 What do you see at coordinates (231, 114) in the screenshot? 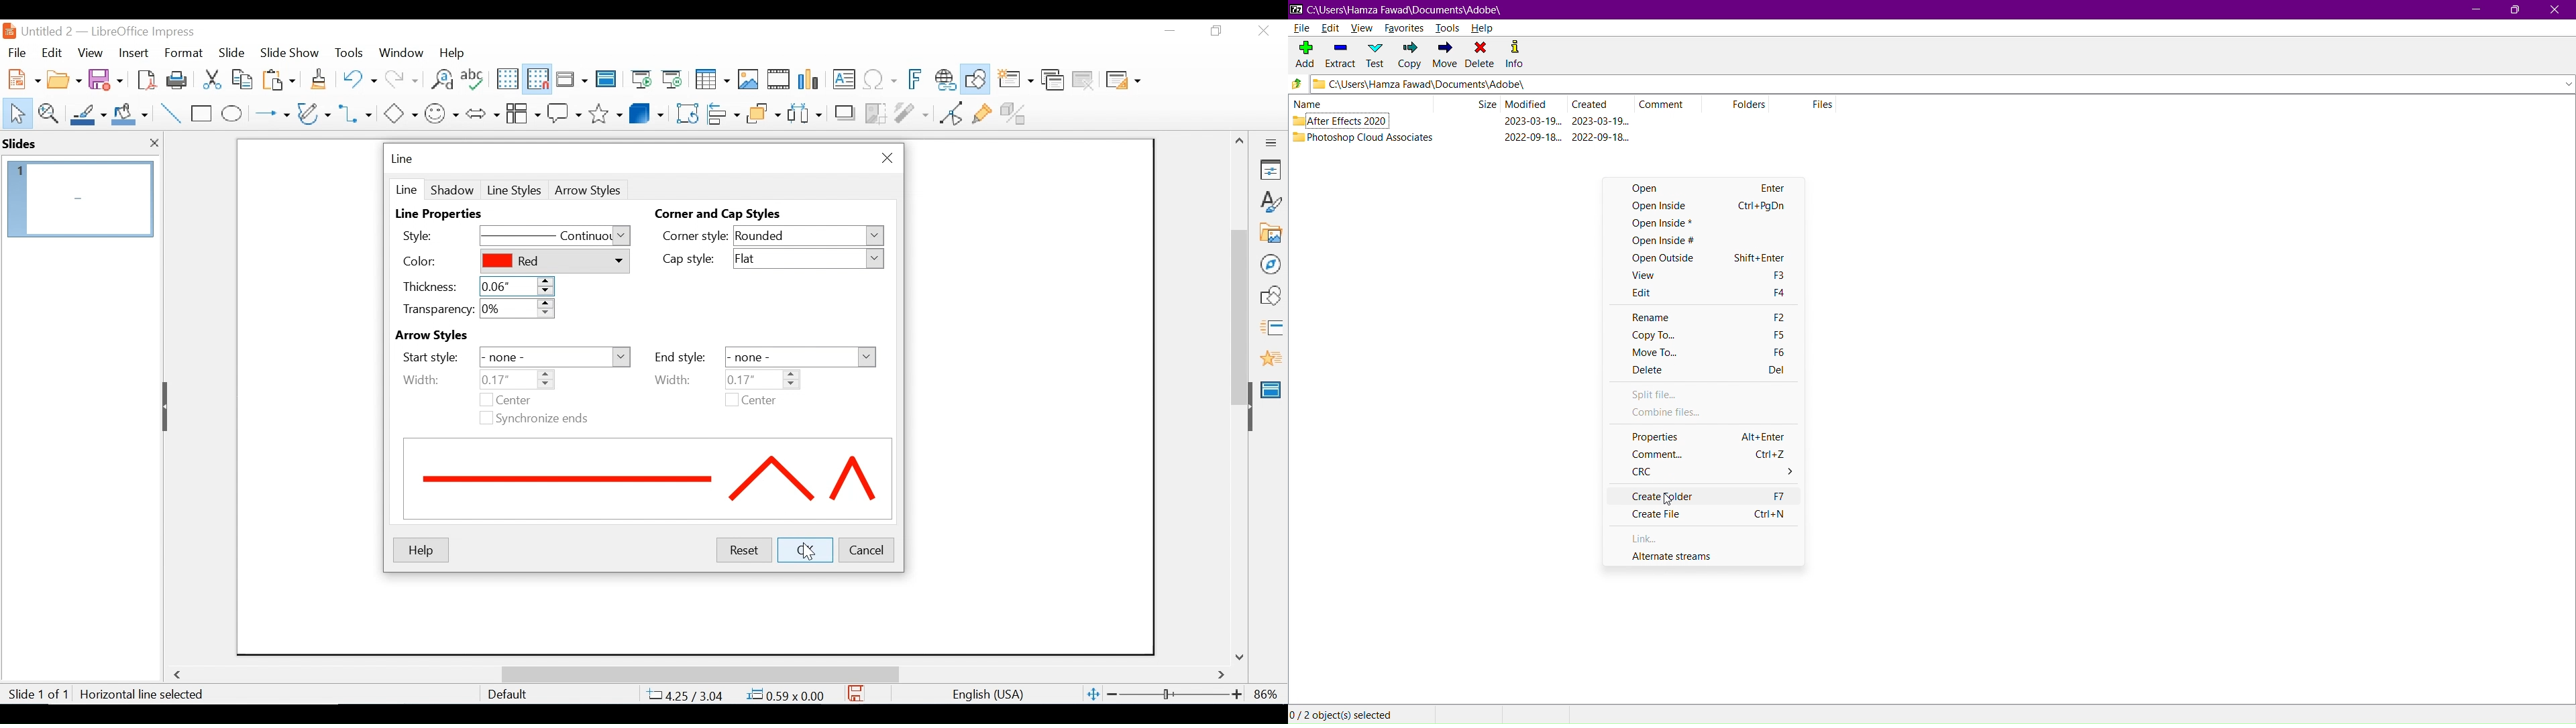
I see `Ellipse` at bounding box center [231, 114].